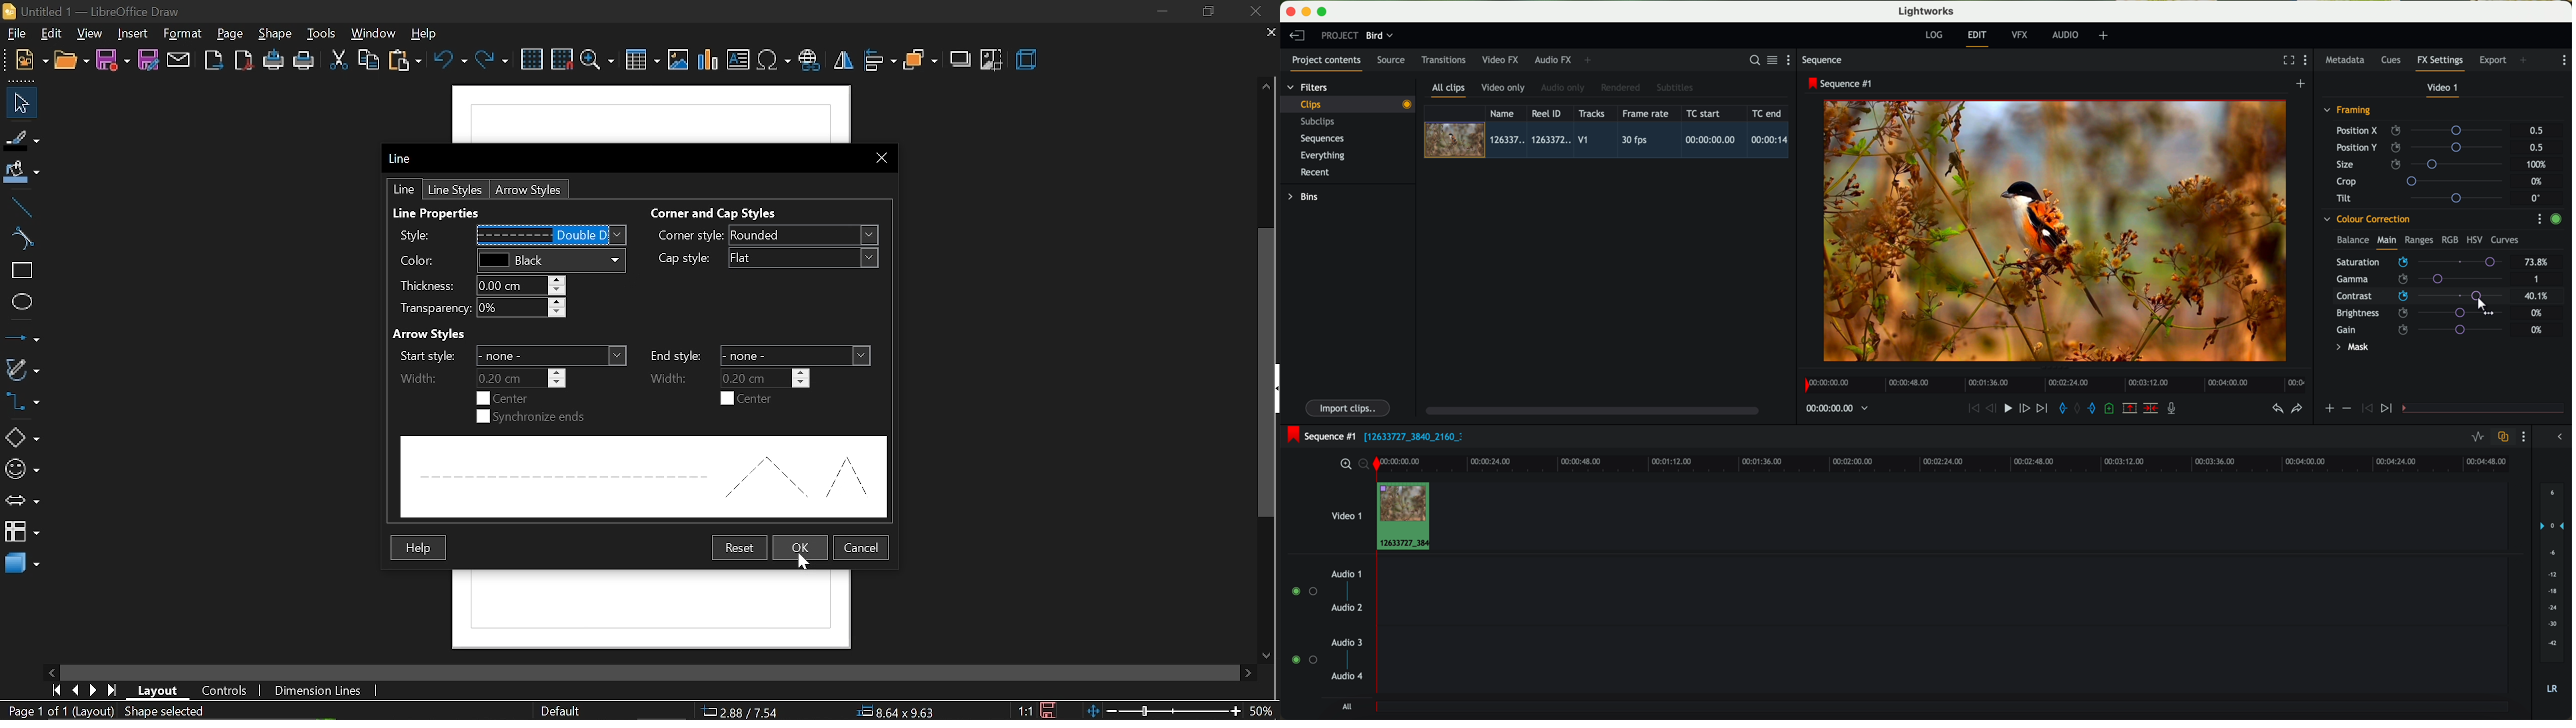  I want to click on fx settings, so click(2440, 63).